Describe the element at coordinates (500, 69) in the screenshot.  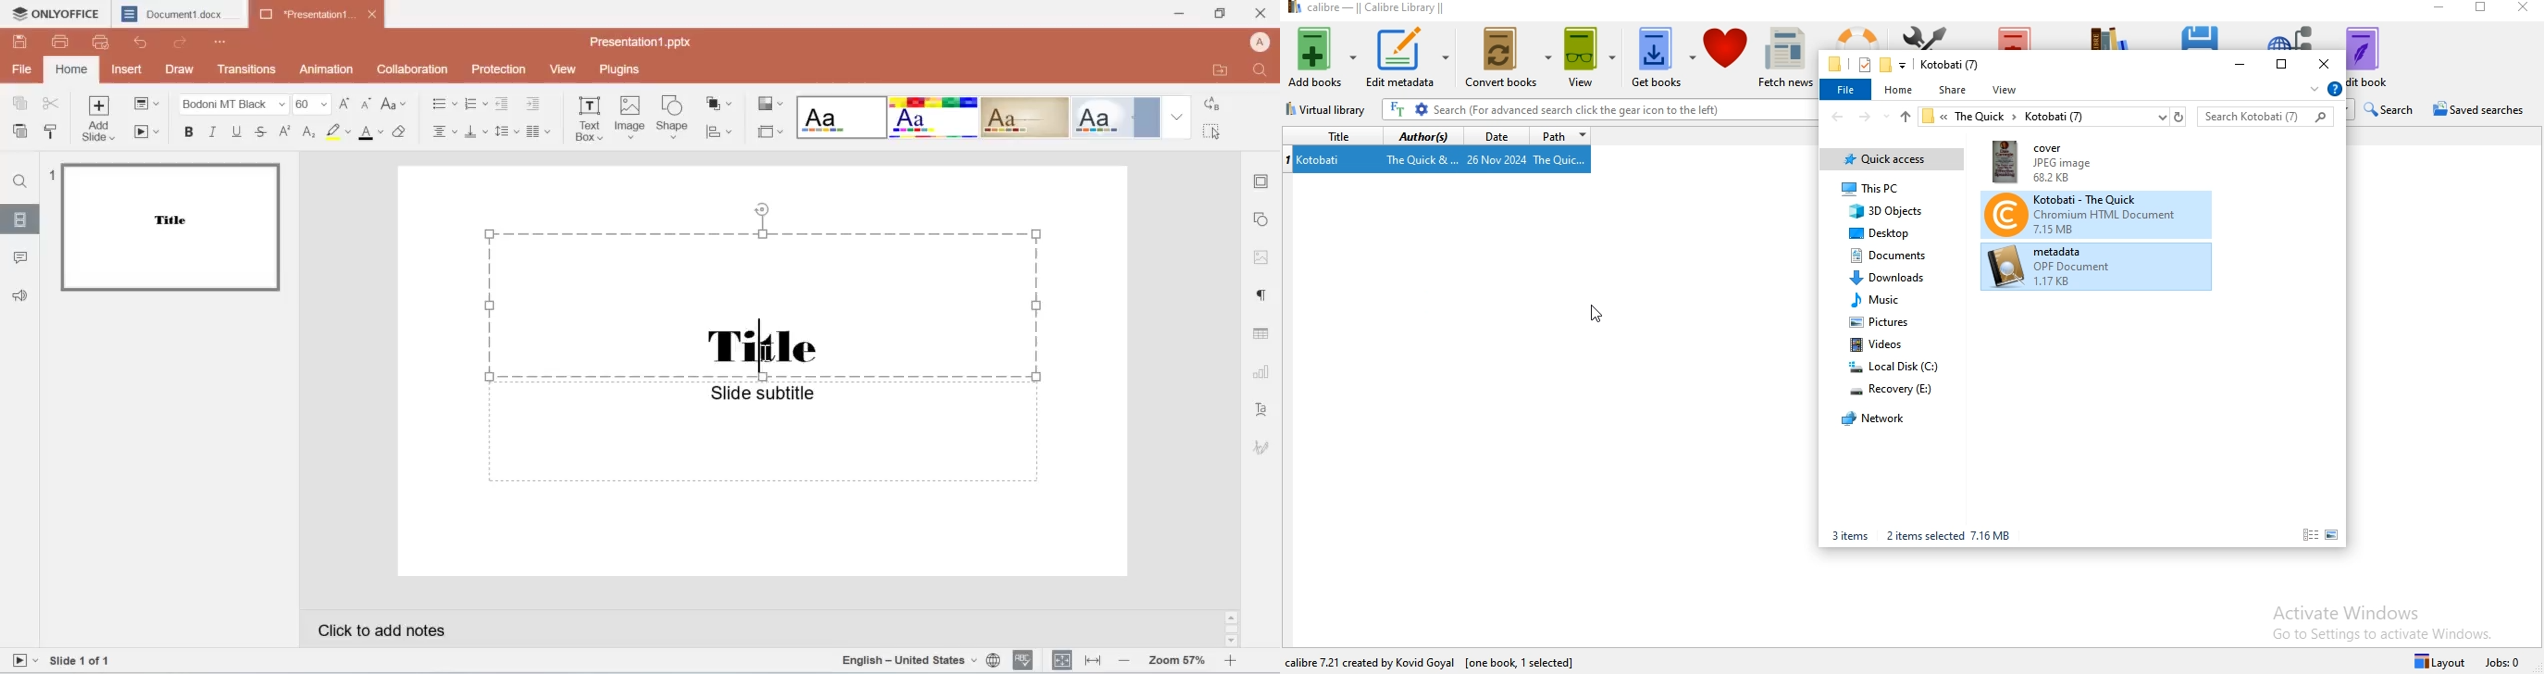
I see `Protection` at that location.